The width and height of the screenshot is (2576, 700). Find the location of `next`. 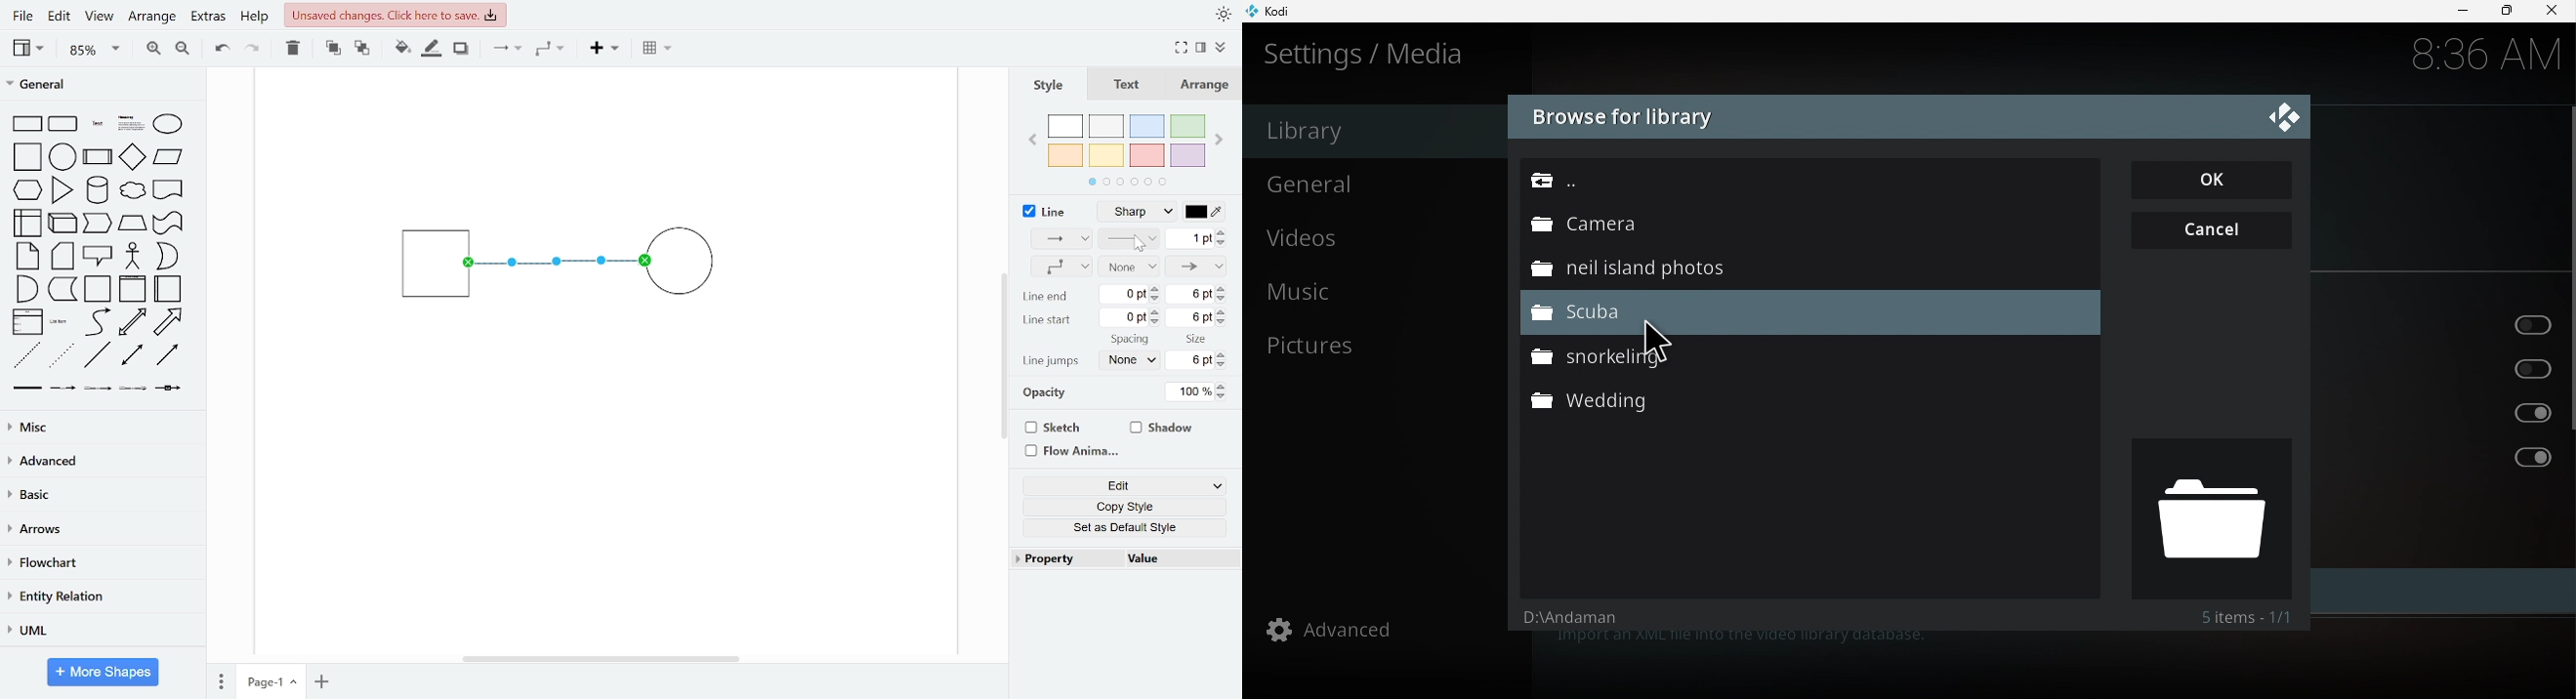

next is located at coordinates (1222, 142).